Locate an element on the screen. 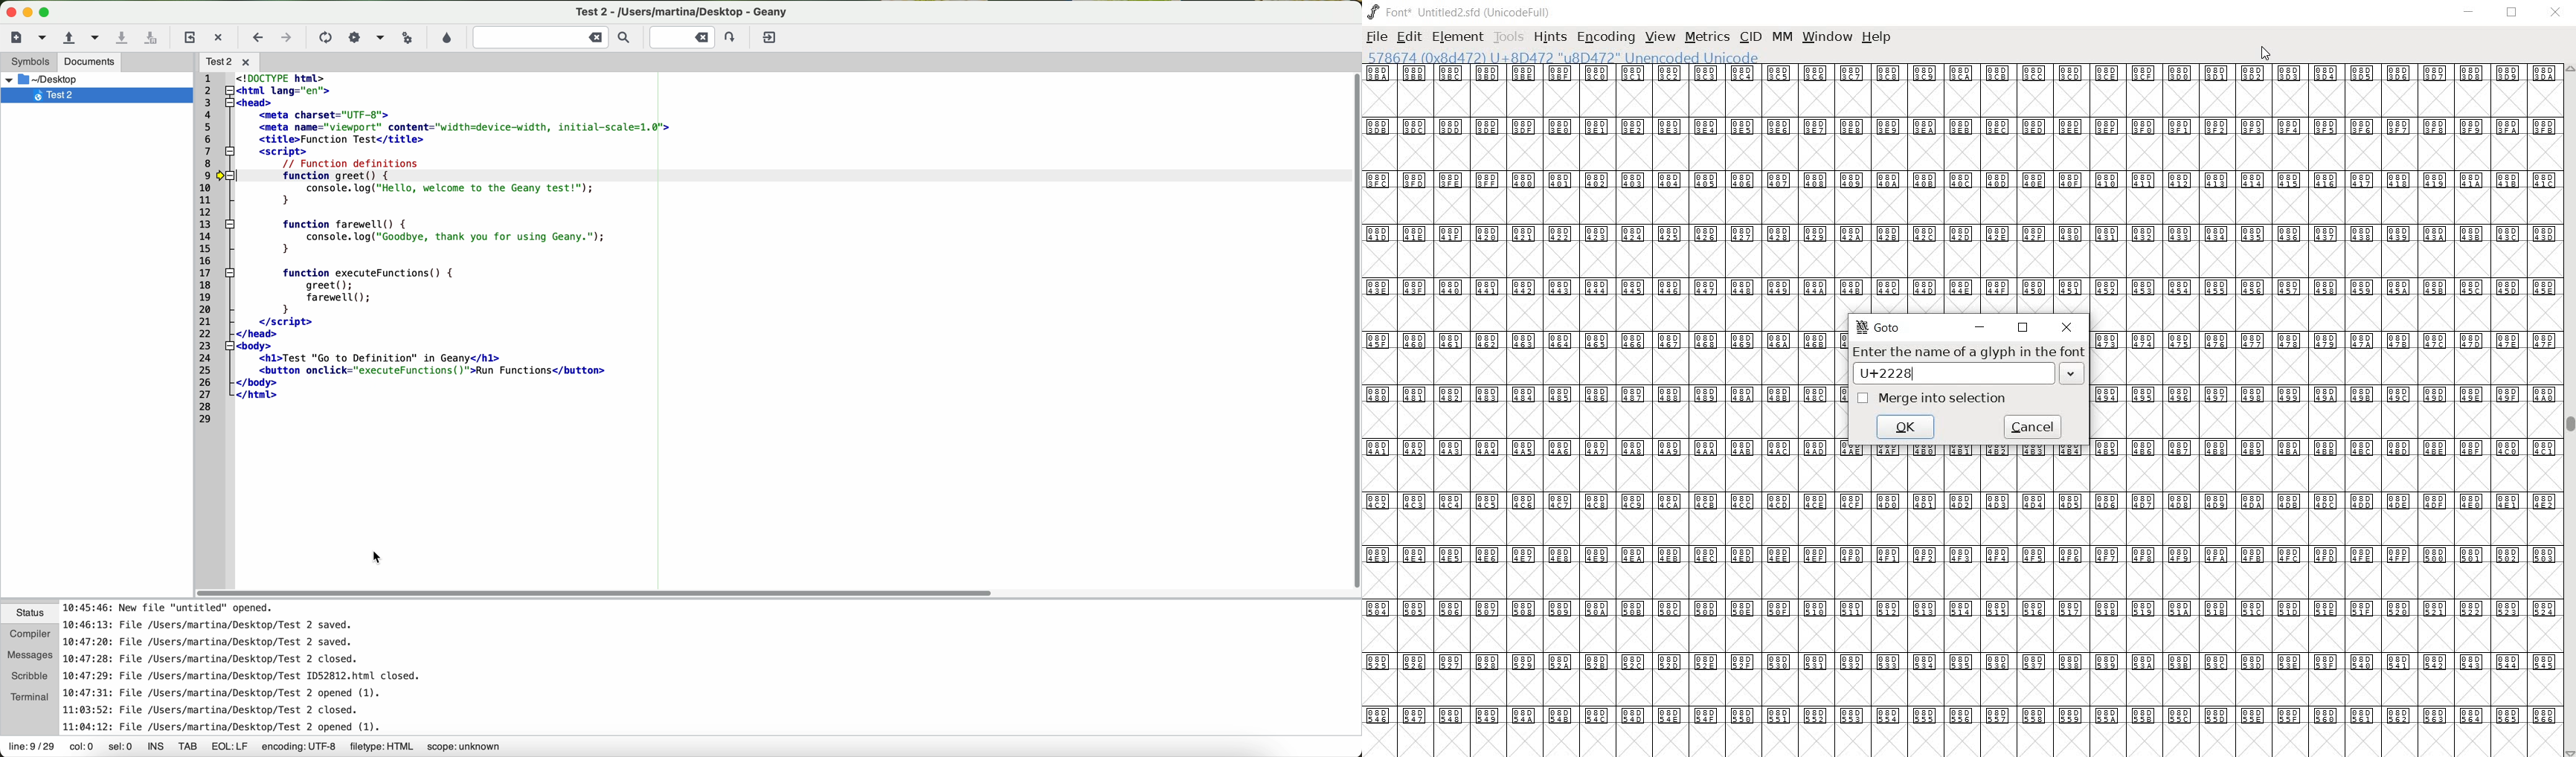 The image size is (2576, 784). choose color is located at coordinates (446, 38).